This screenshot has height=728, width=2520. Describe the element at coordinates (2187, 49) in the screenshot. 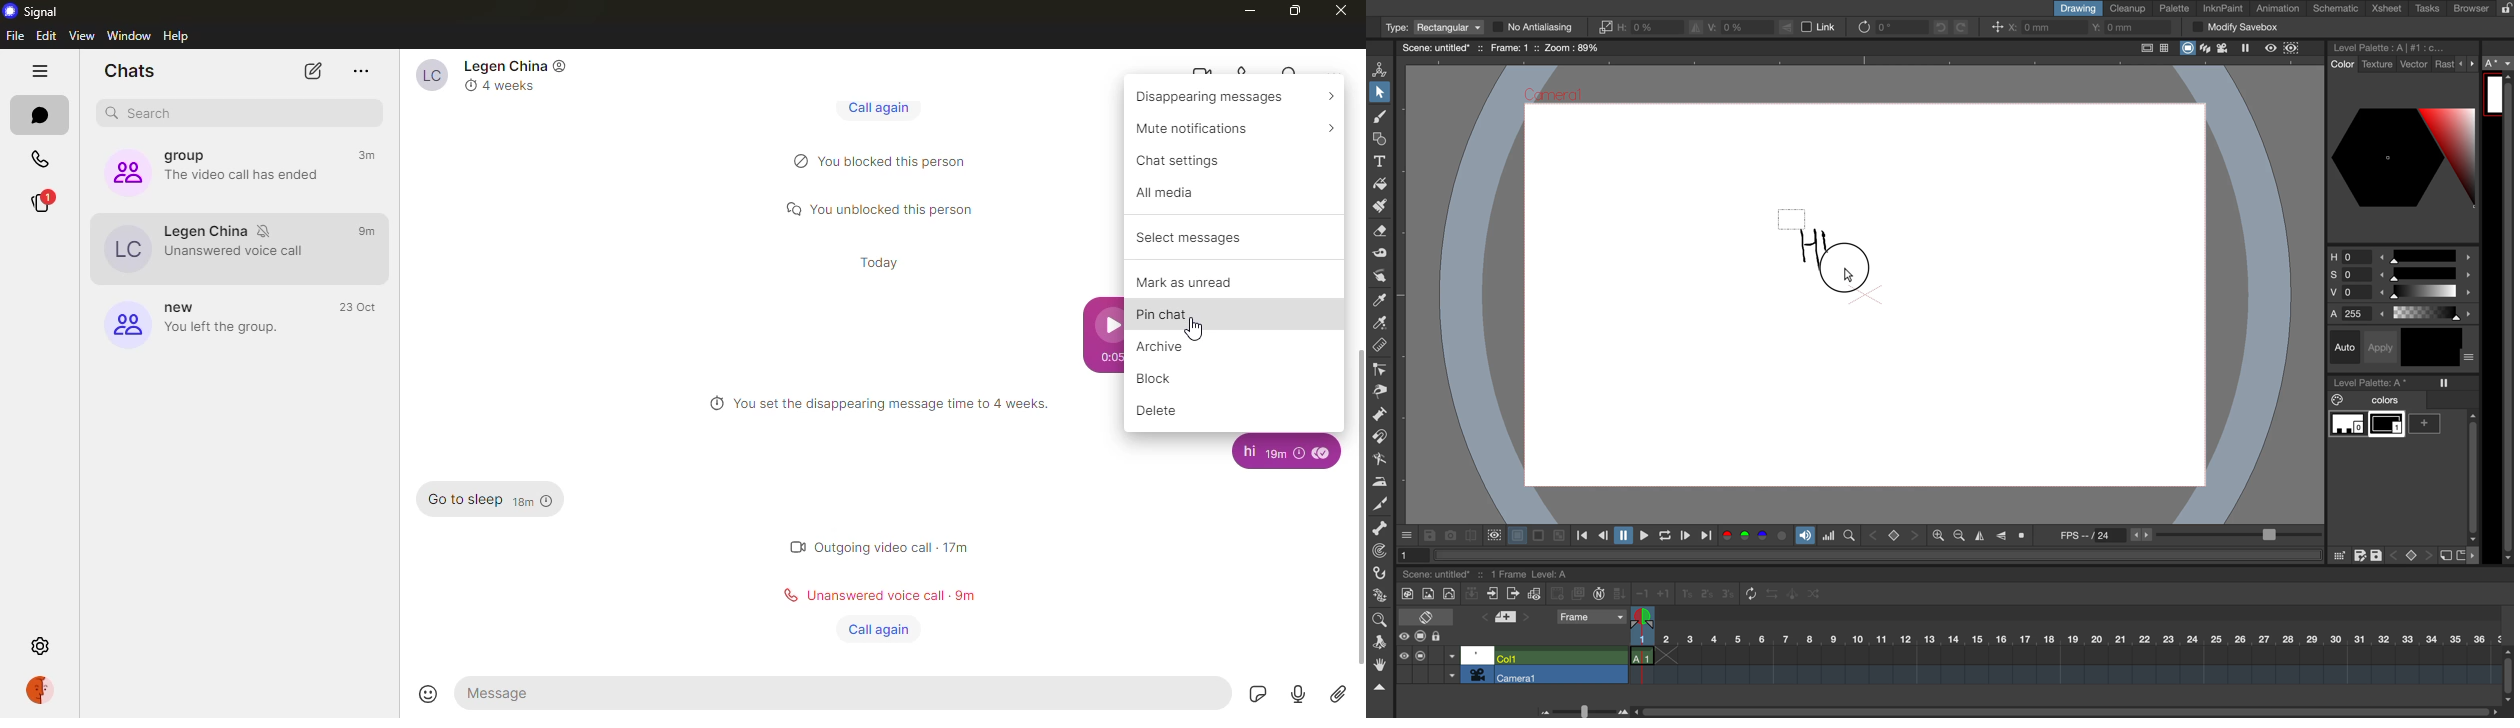

I see `camera stand view` at that location.